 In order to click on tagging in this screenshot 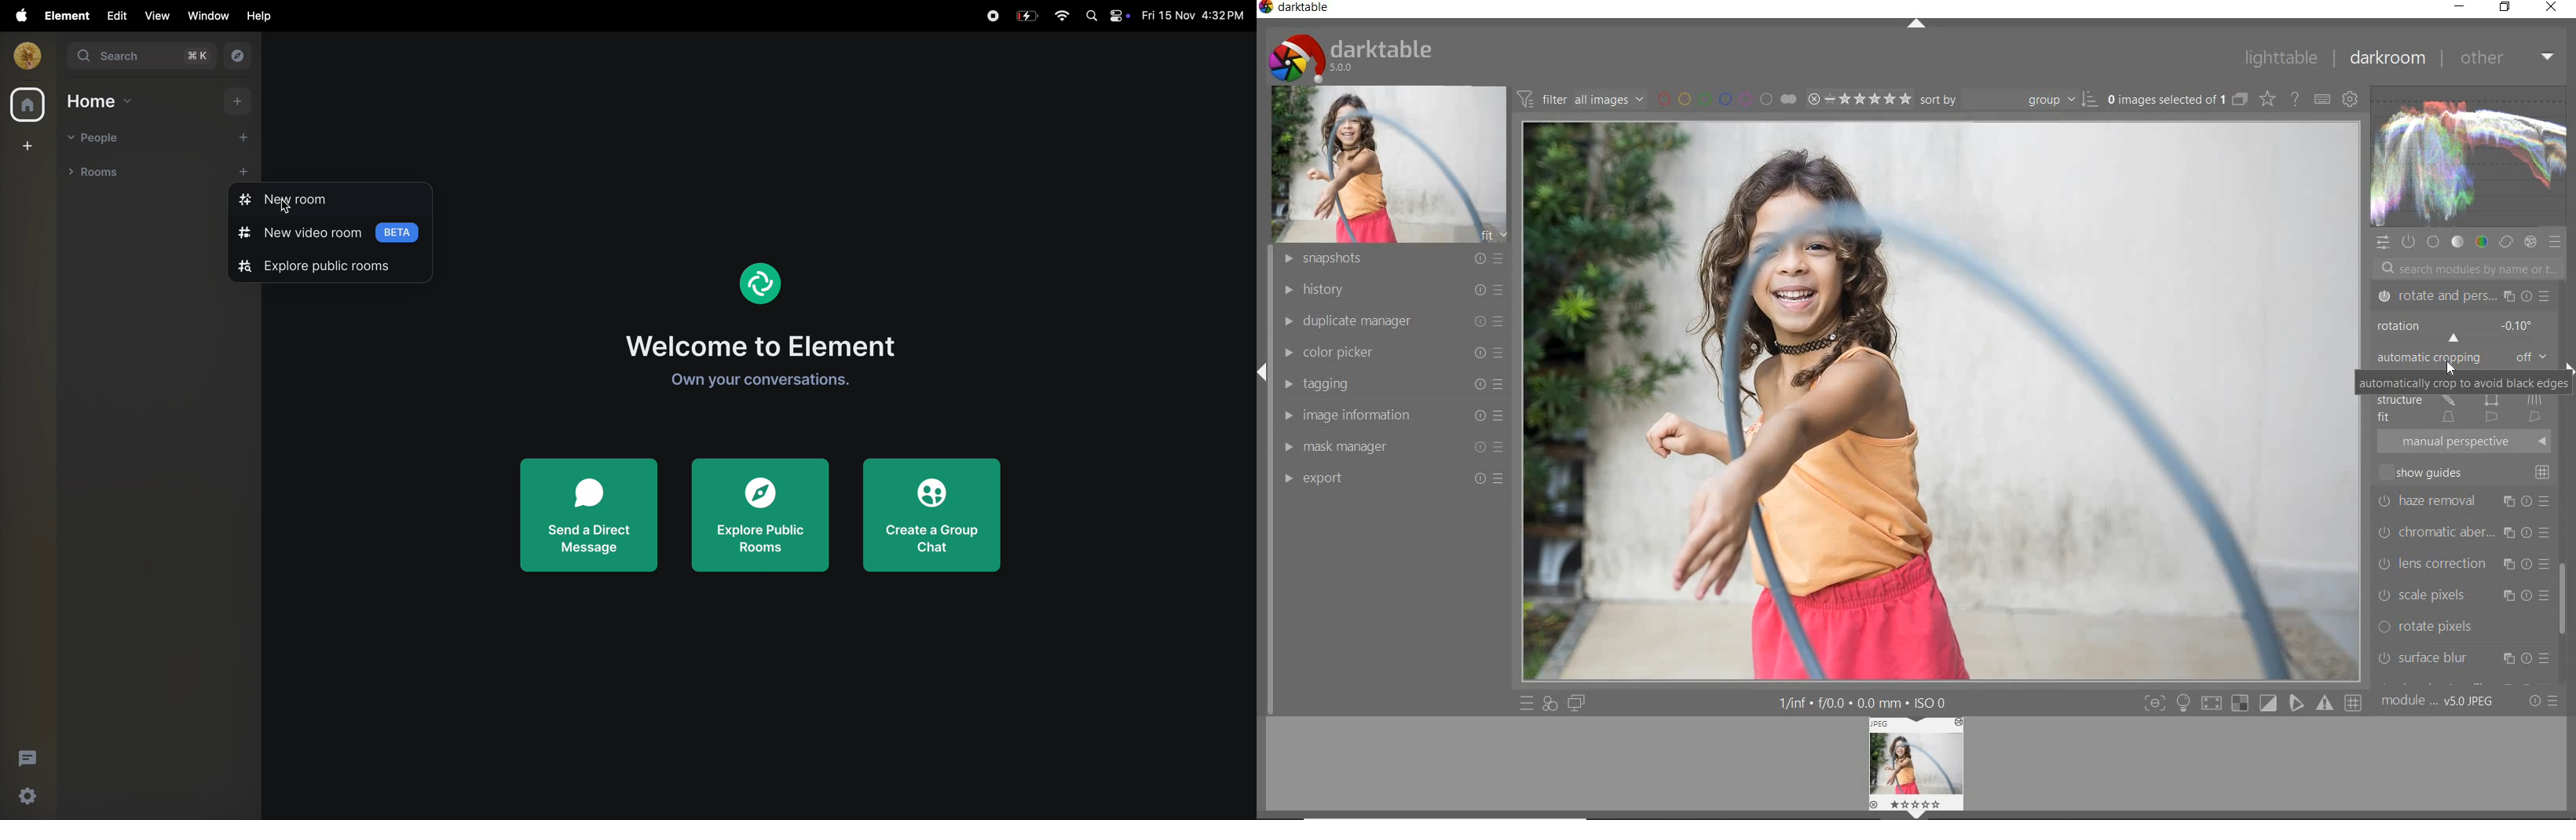, I will do `click(1392, 383)`.